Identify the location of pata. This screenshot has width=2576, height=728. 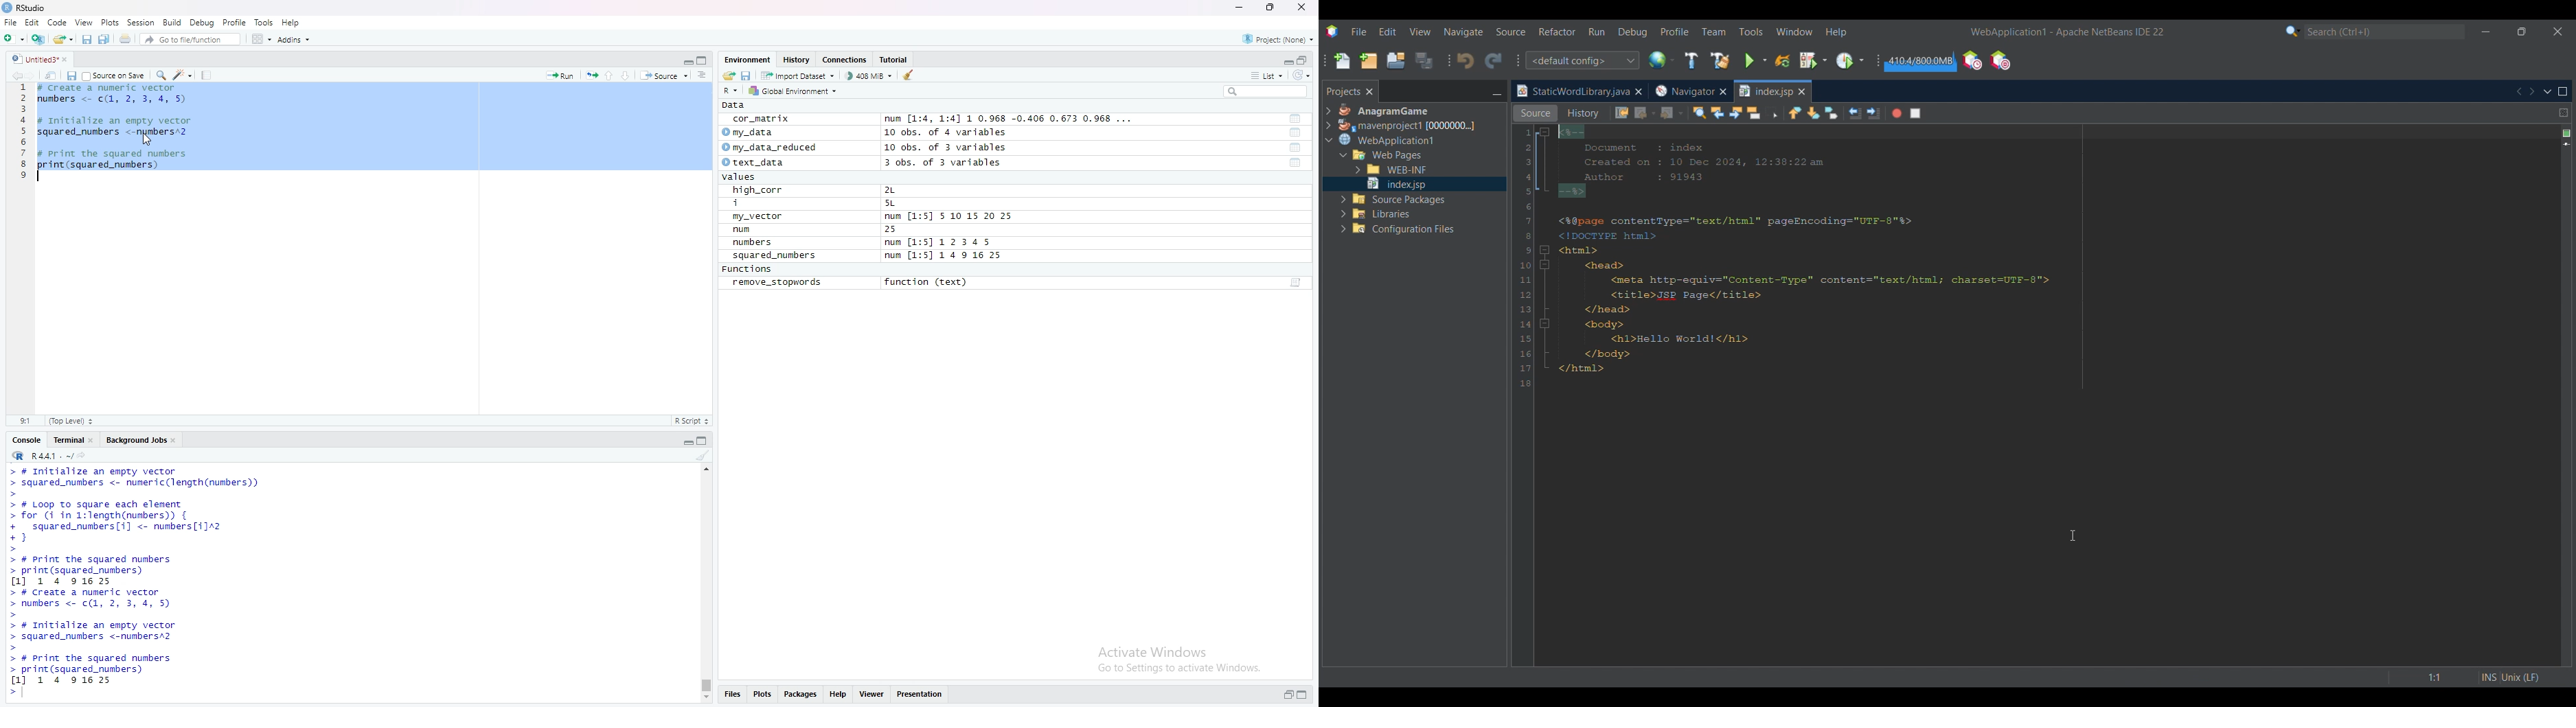
(737, 105).